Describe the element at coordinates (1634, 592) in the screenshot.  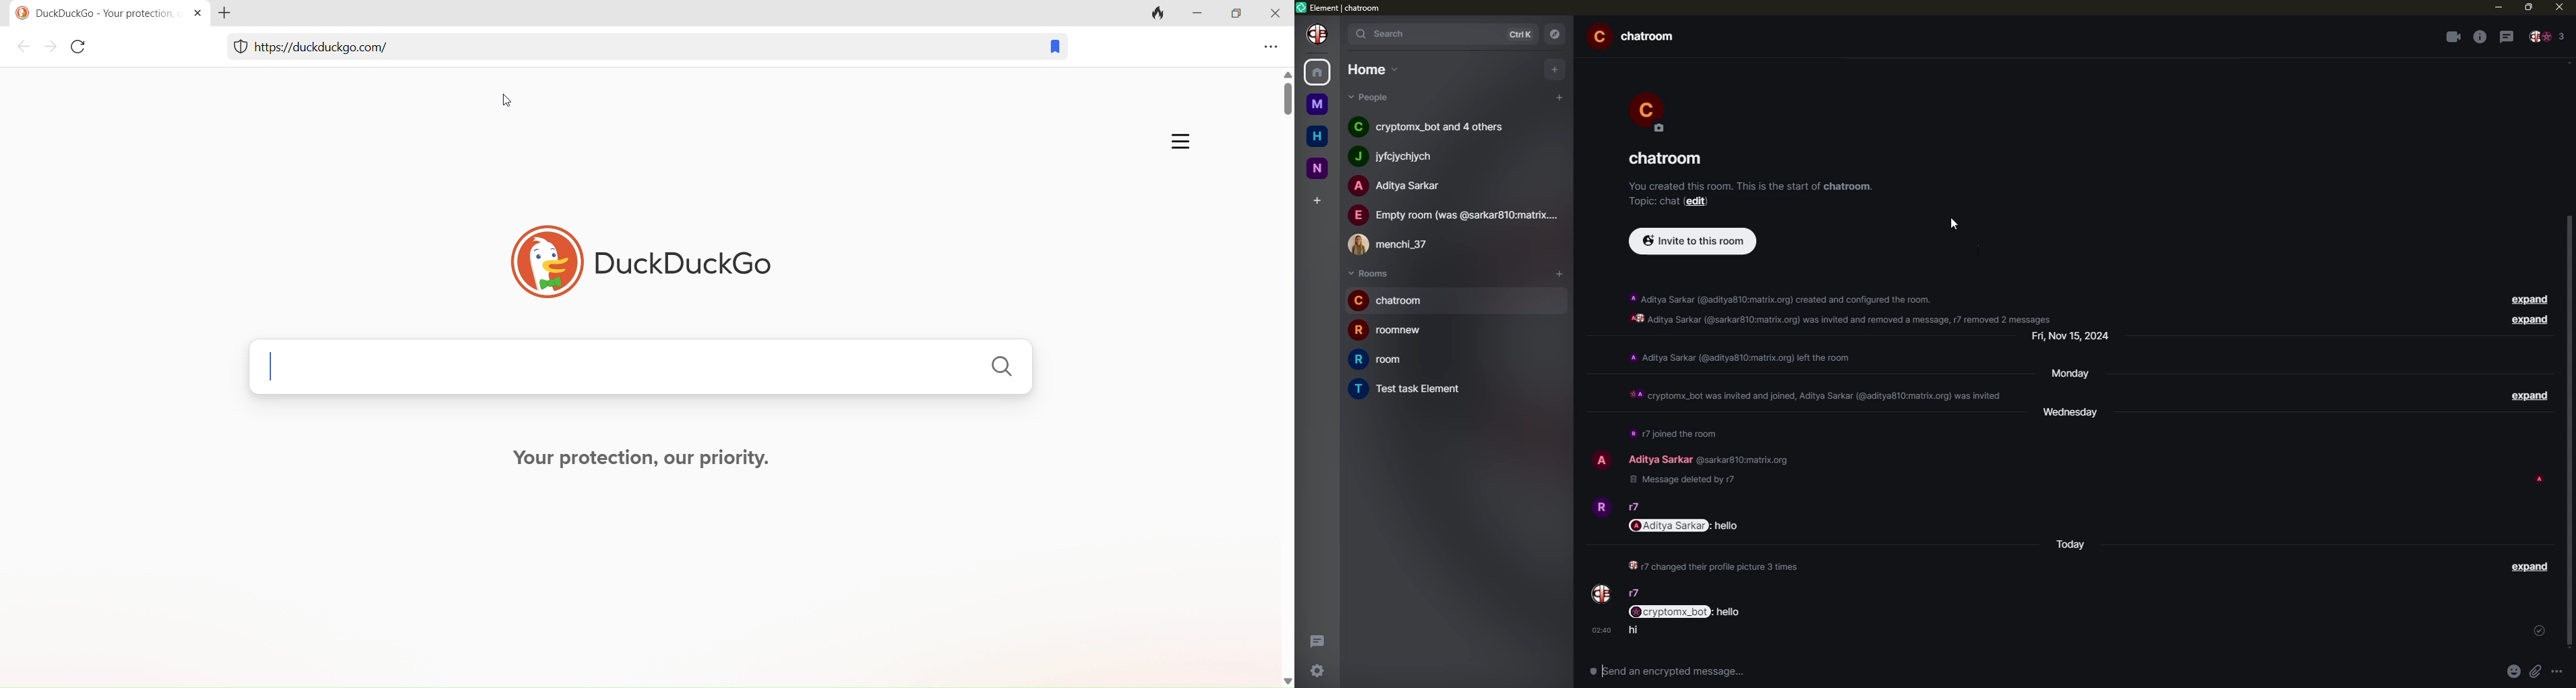
I see `r7` at that location.